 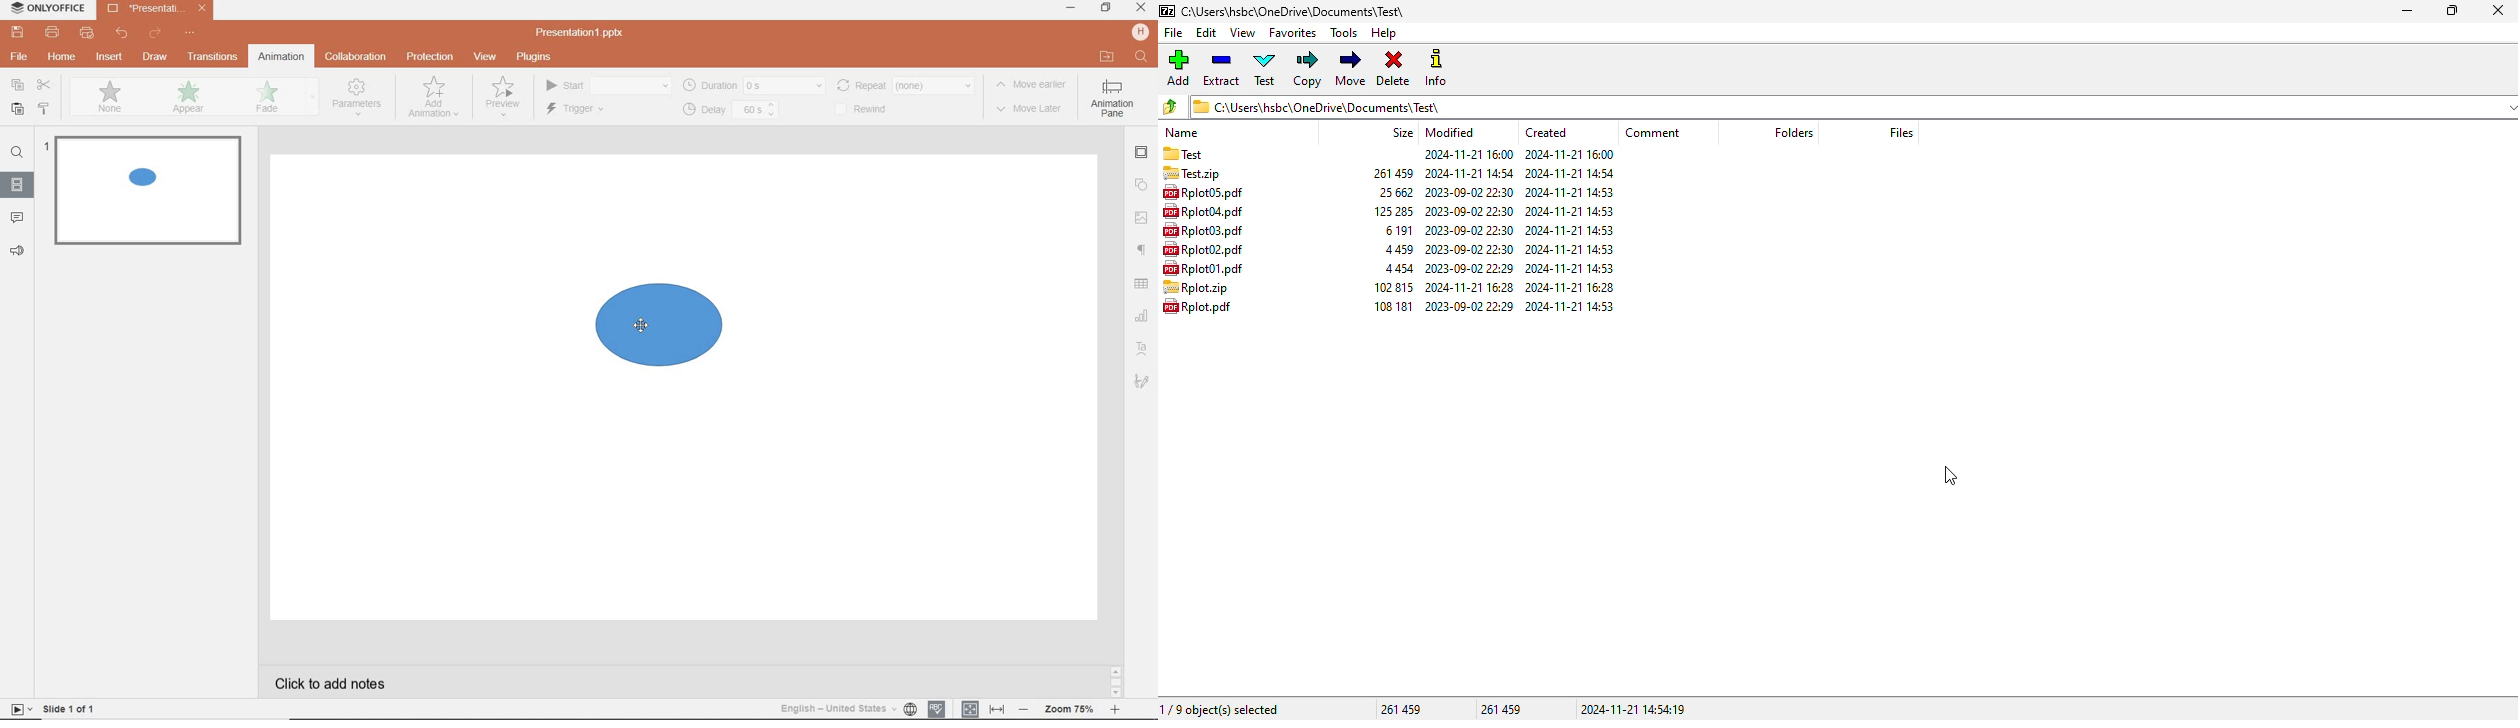 What do you see at coordinates (1070, 8) in the screenshot?
I see `MINIMIZE` at bounding box center [1070, 8].